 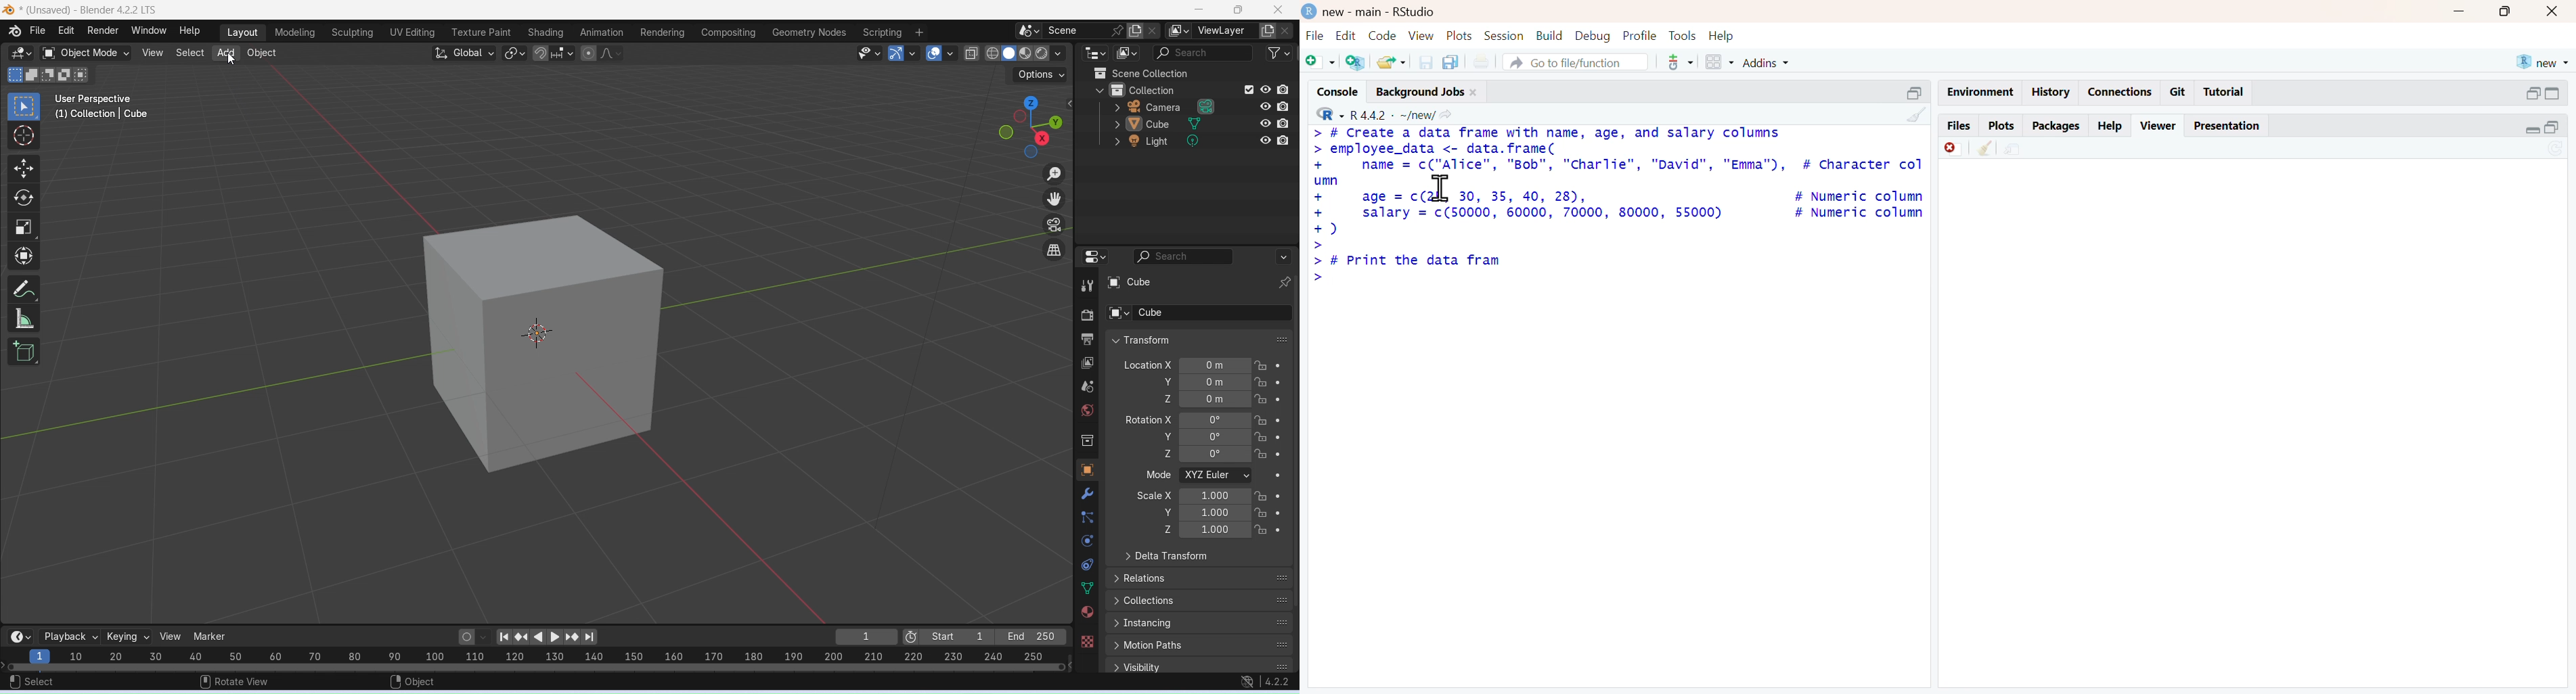 I want to click on Session, so click(x=1504, y=35).